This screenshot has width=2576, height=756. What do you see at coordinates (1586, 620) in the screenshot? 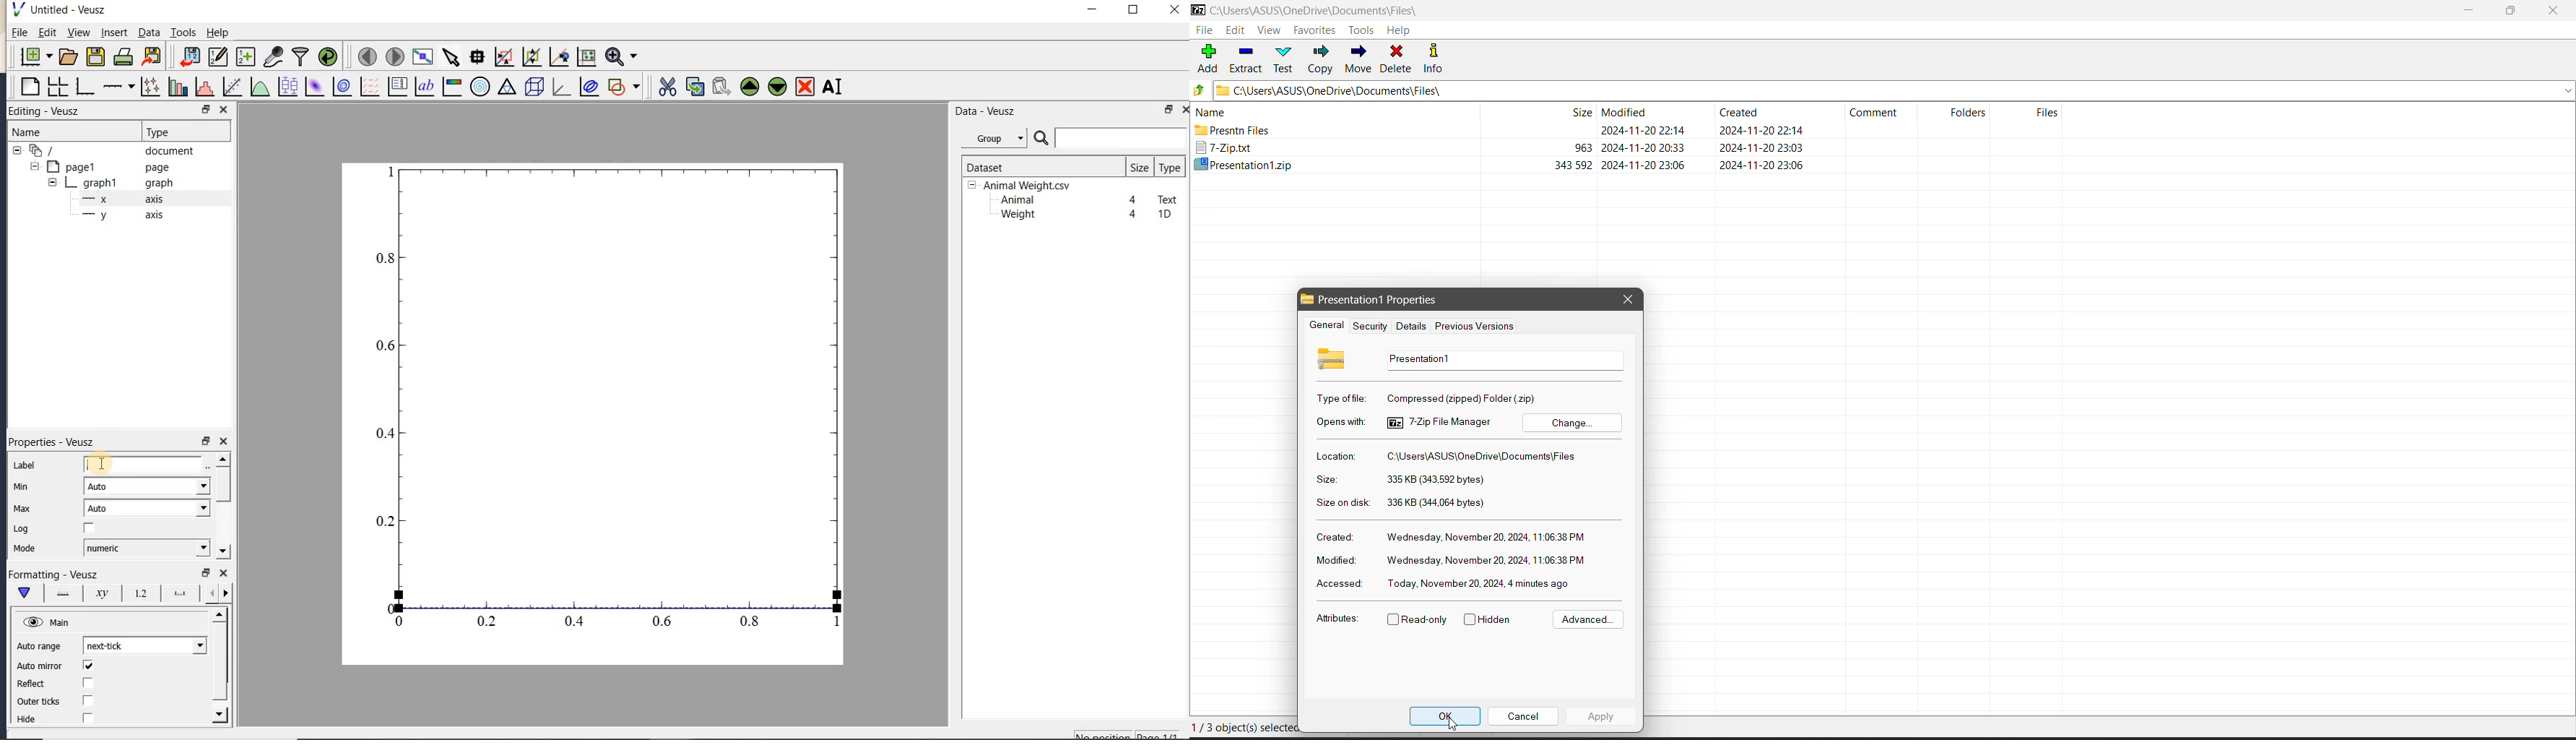
I see `Advanced` at bounding box center [1586, 620].